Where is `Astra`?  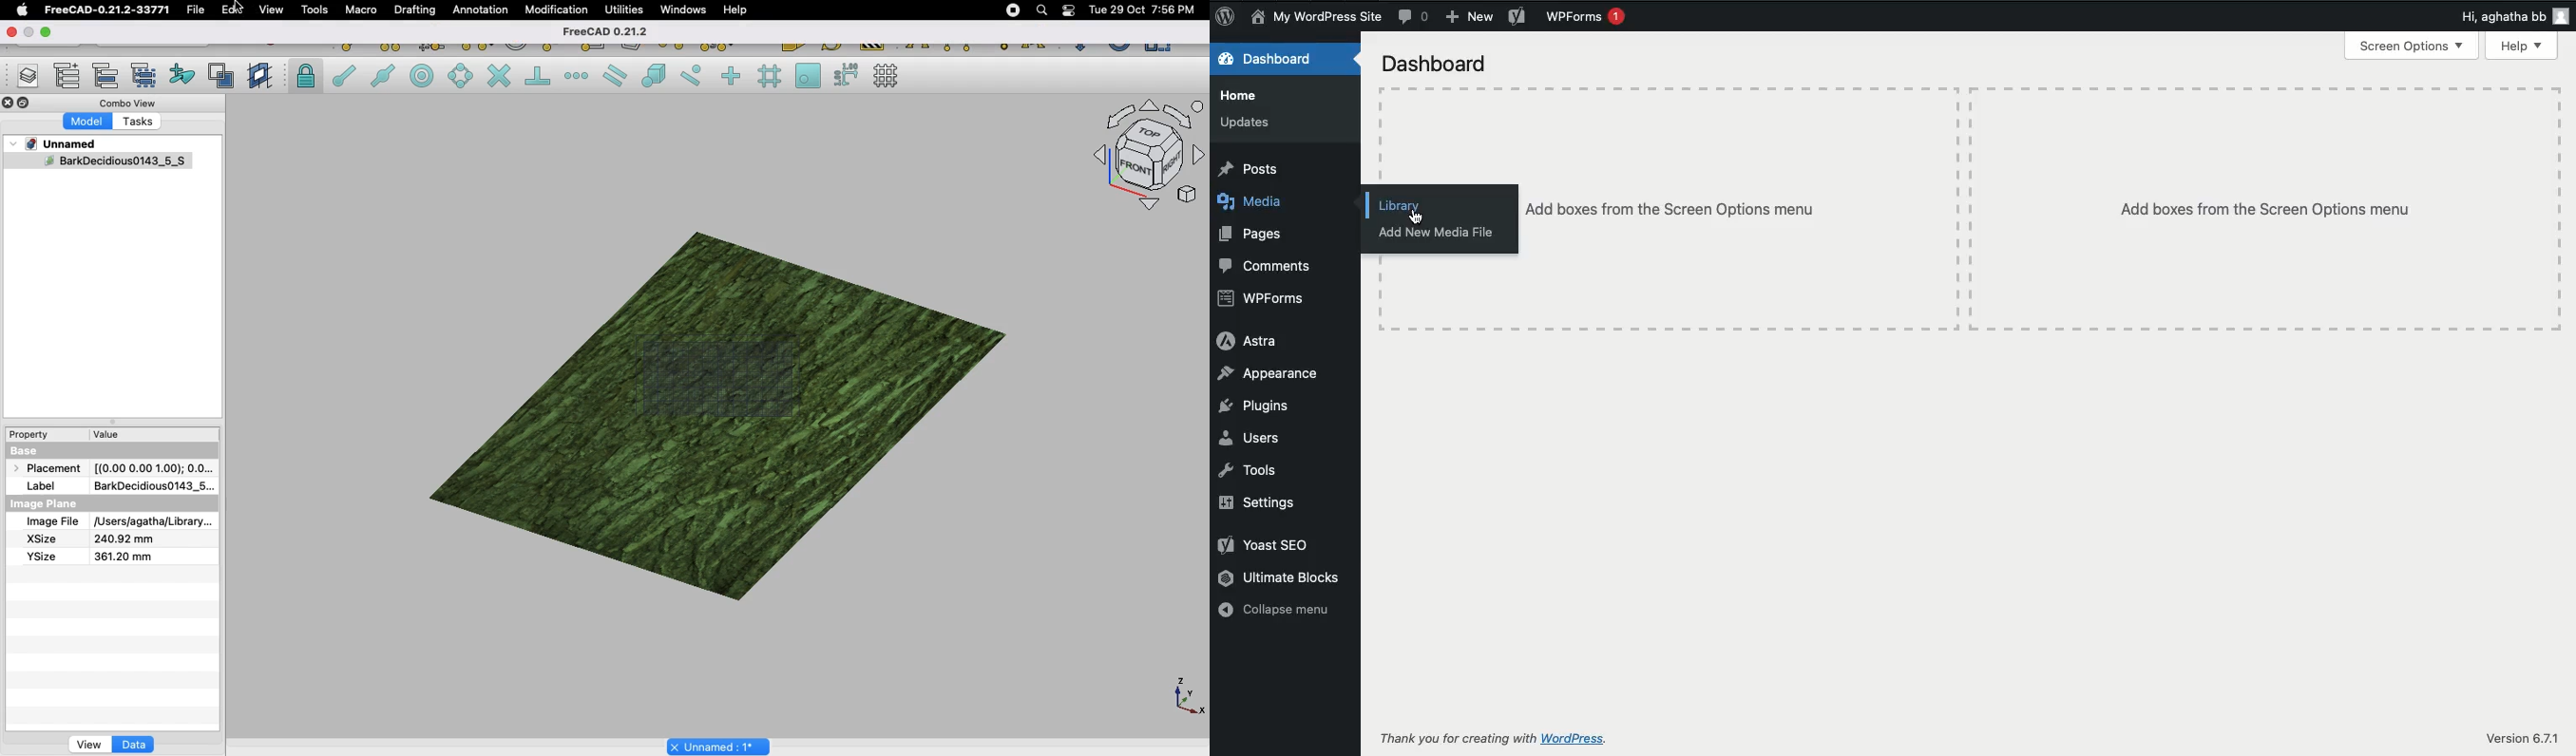 Astra is located at coordinates (1246, 341).